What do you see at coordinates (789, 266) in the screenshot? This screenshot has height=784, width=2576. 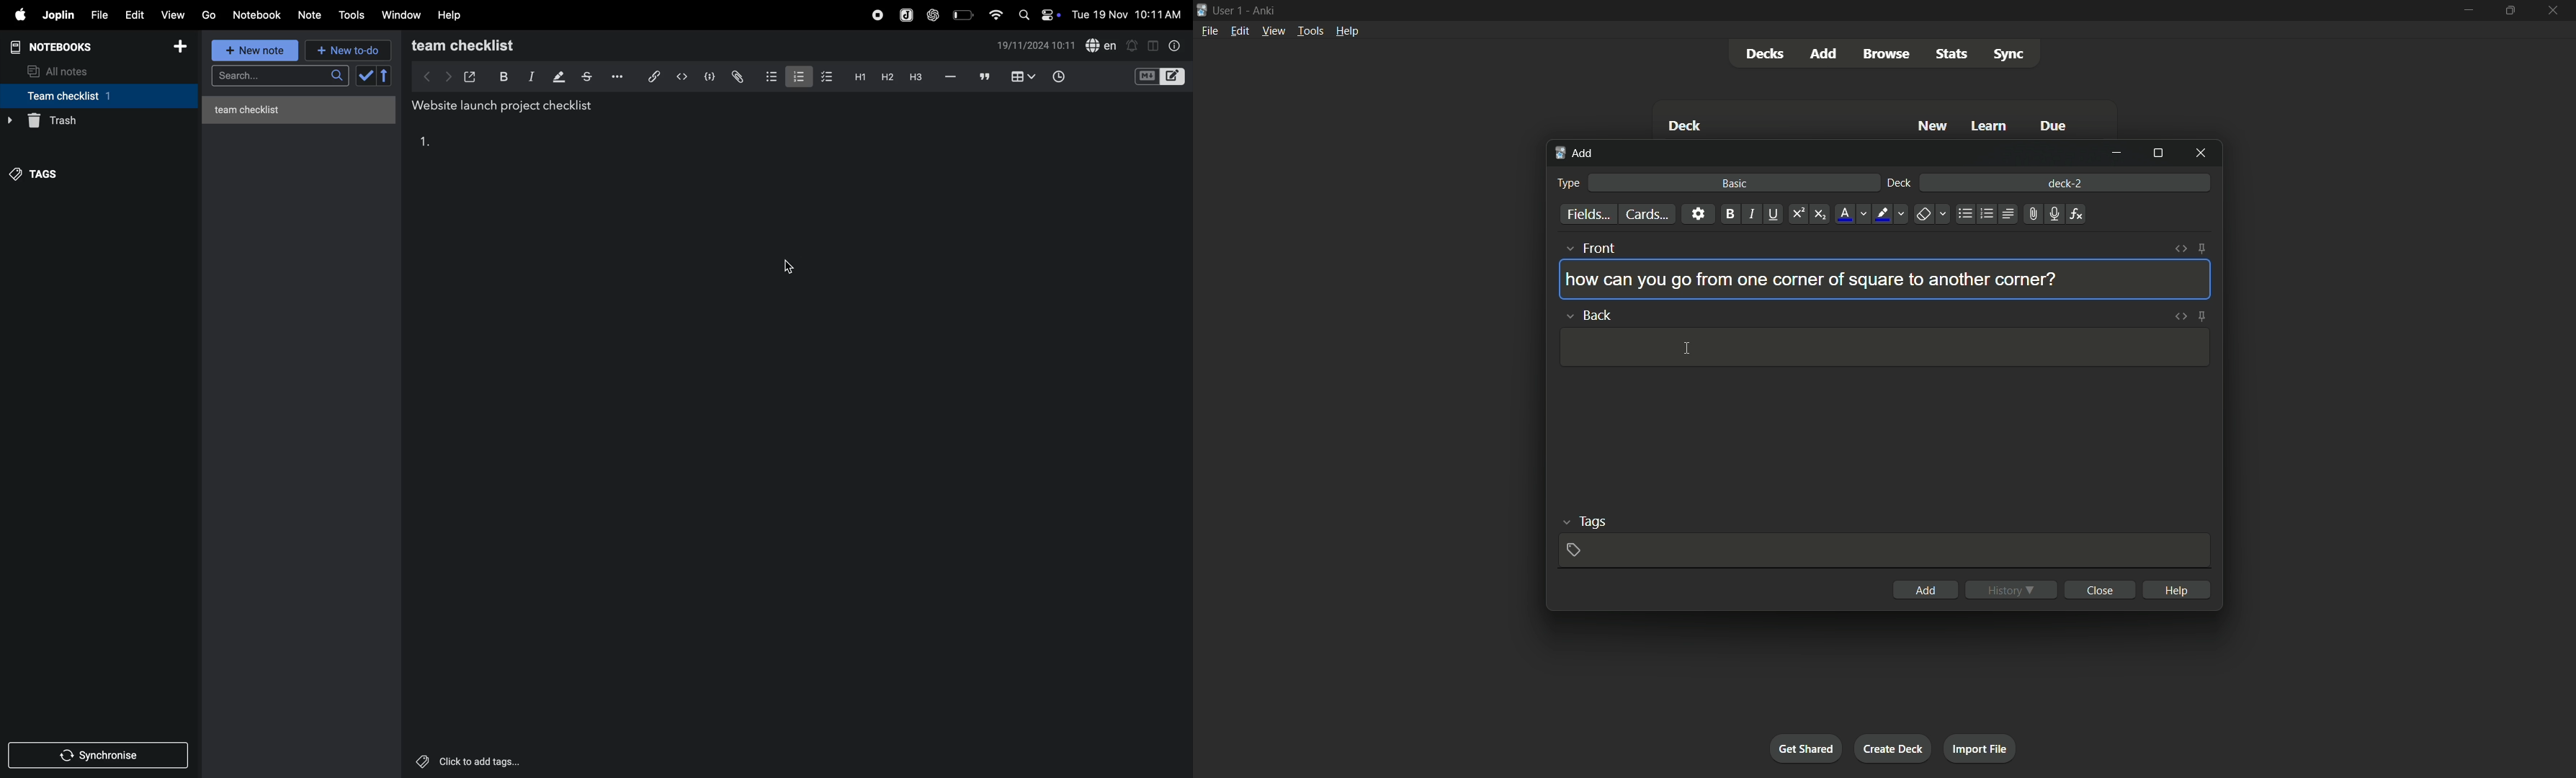 I see `cursor` at bounding box center [789, 266].